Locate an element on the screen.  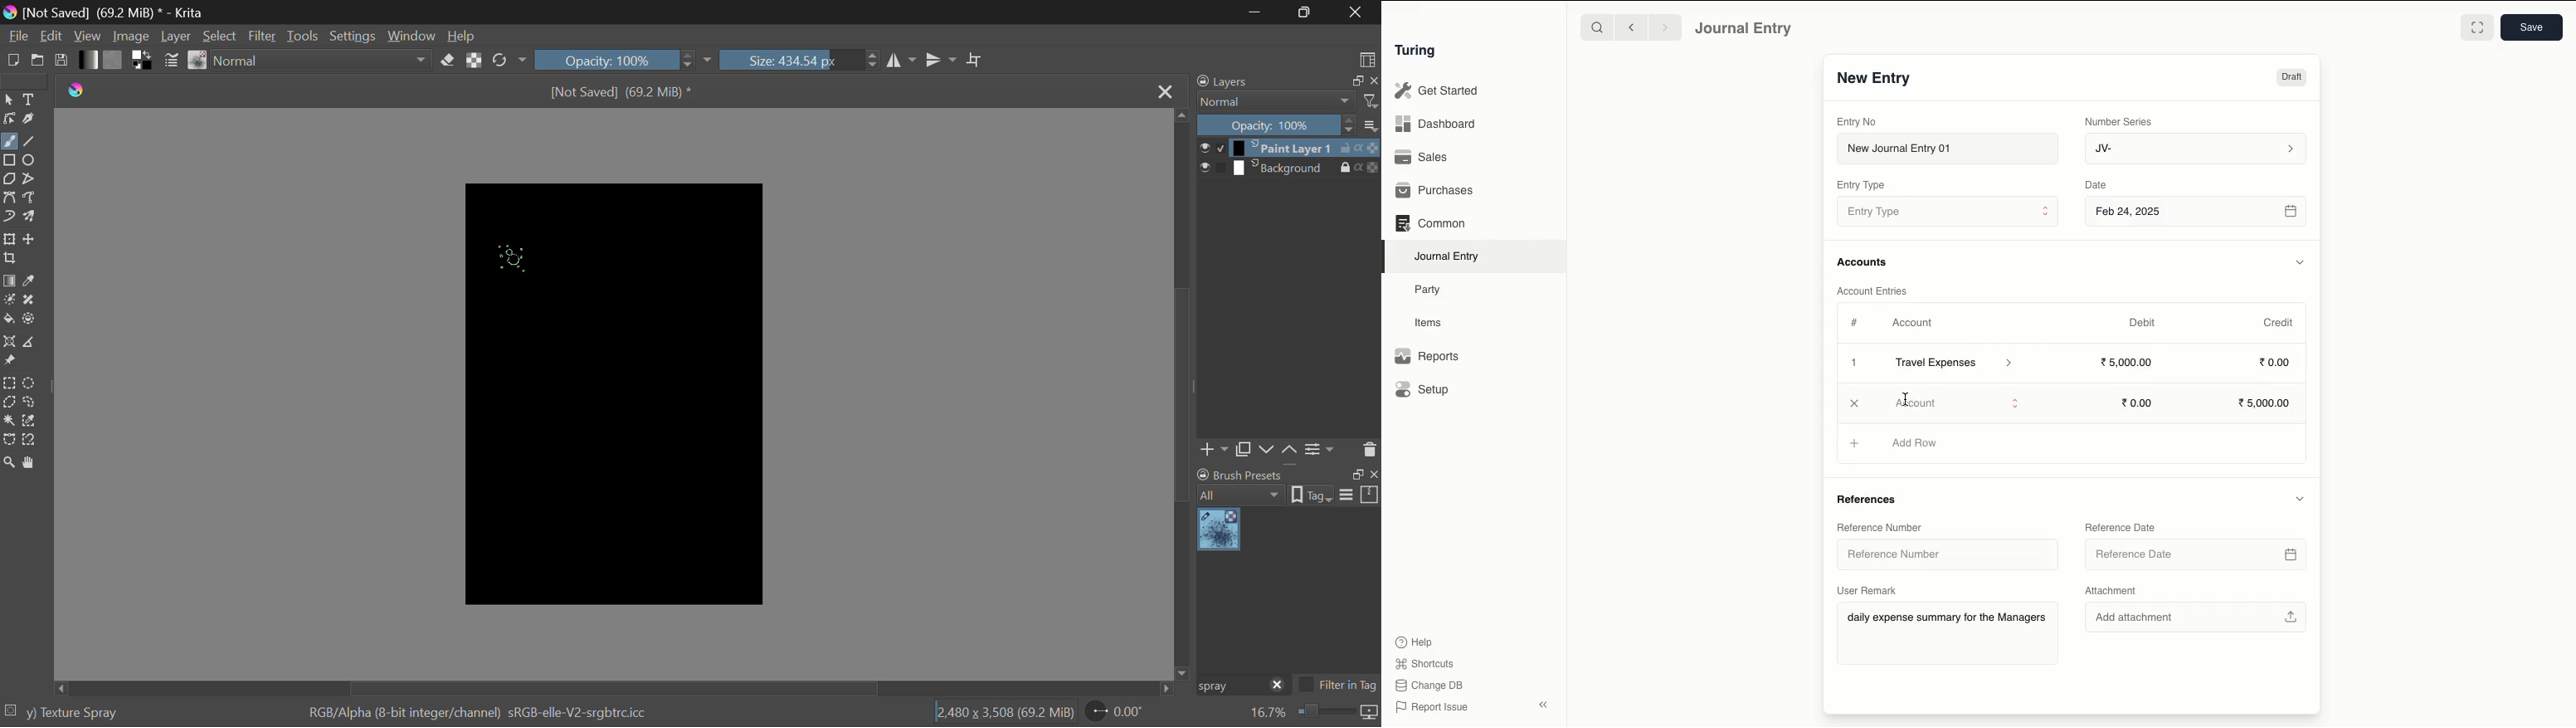
options is located at coordinates (1359, 494).